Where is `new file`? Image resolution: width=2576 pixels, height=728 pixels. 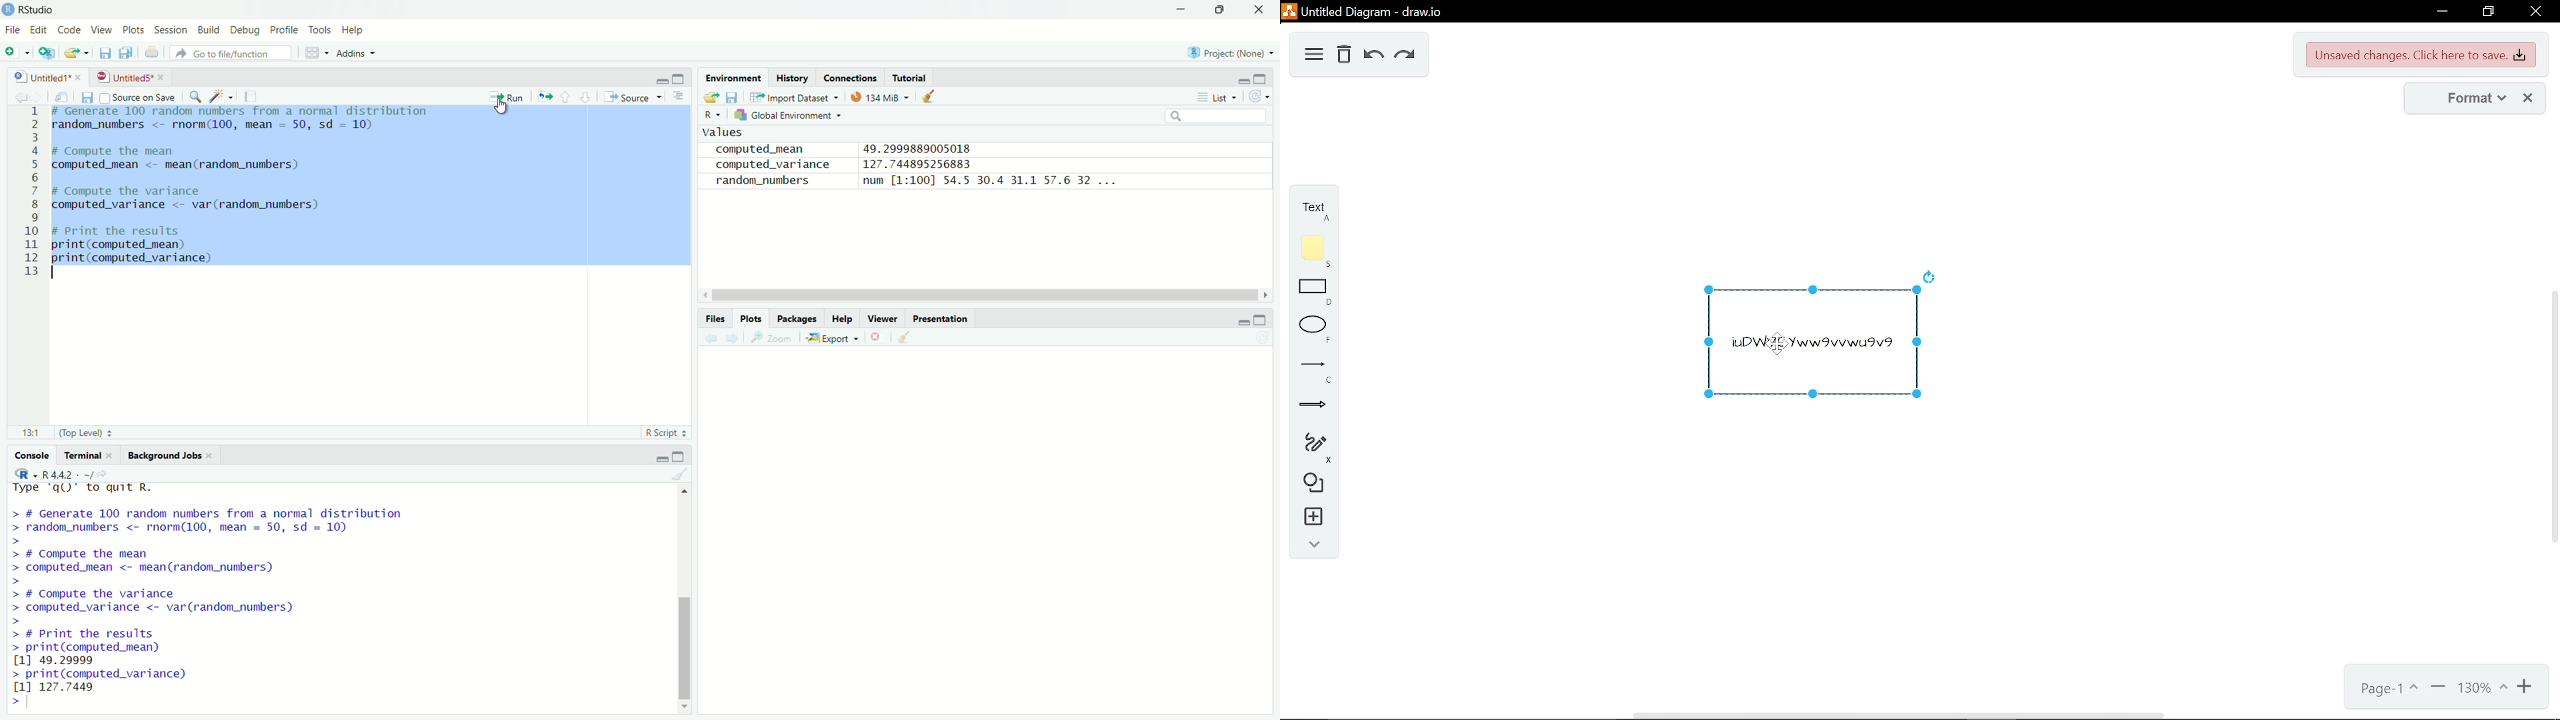
new file is located at coordinates (16, 51).